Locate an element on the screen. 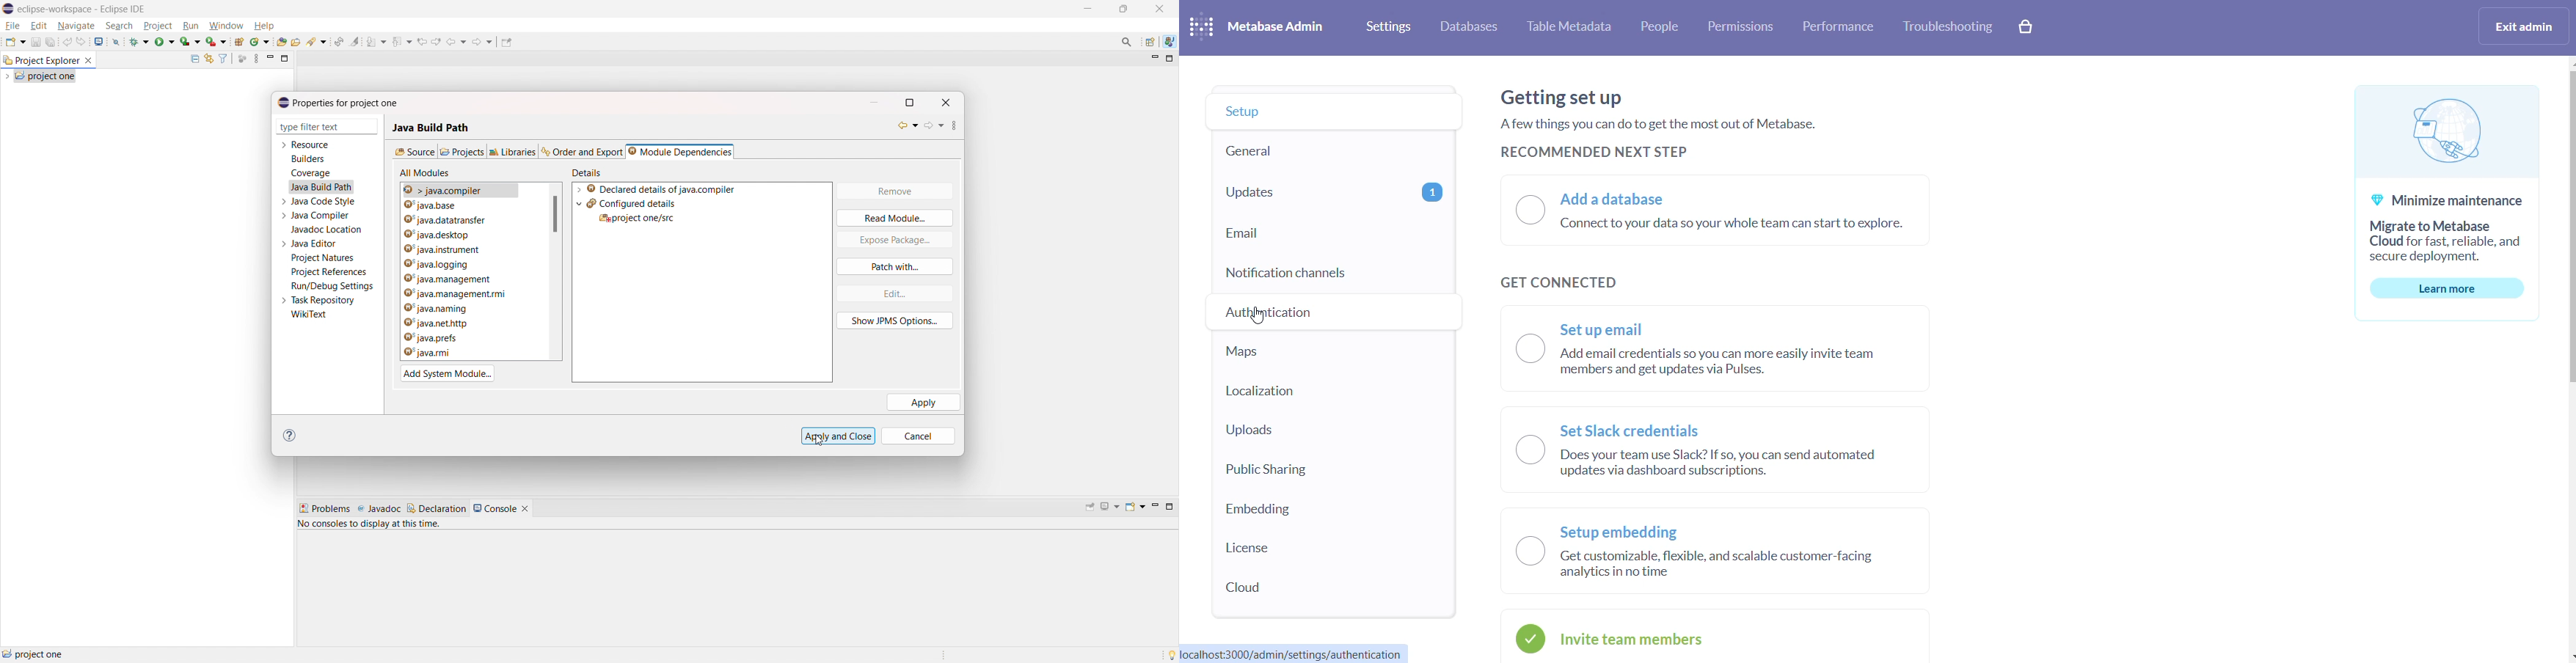 The image size is (2576, 672). run is located at coordinates (165, 41).